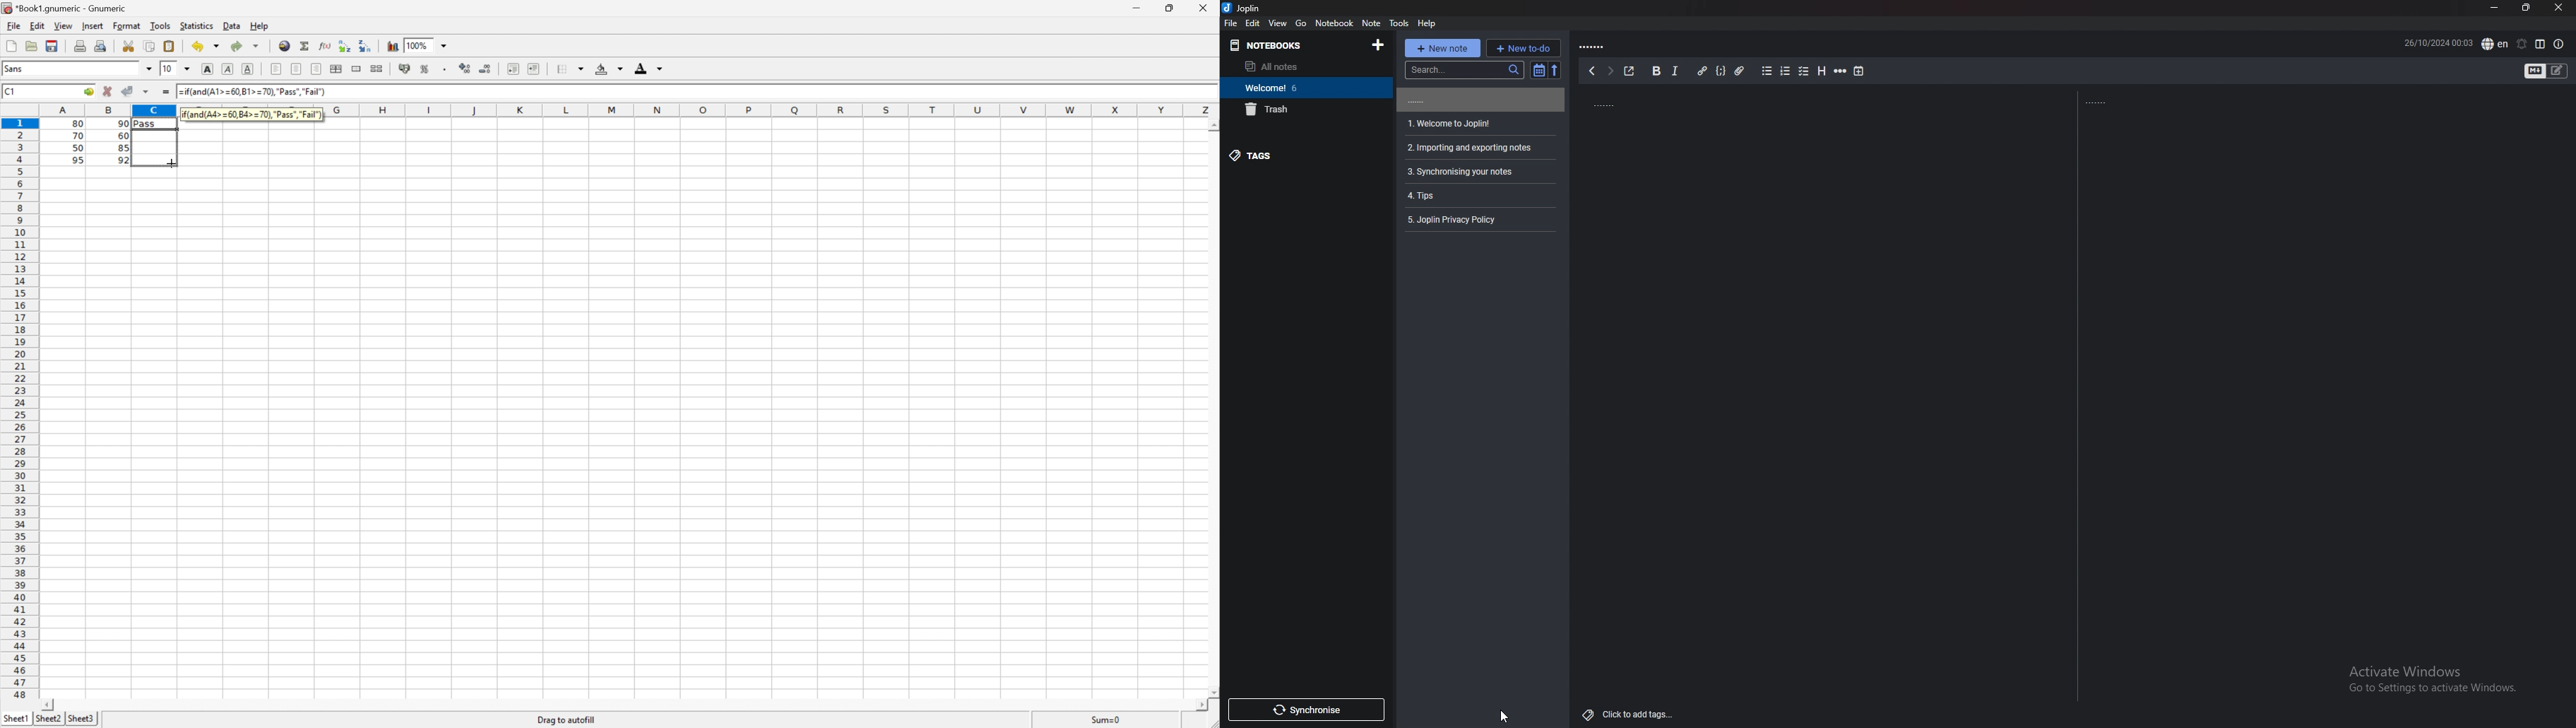 Image resolution: width=2576 pixels, height=728 pixels. What do you see at coordinates (123, 160) in the screenshot?
I see `92` at bounding box center [123, 160].